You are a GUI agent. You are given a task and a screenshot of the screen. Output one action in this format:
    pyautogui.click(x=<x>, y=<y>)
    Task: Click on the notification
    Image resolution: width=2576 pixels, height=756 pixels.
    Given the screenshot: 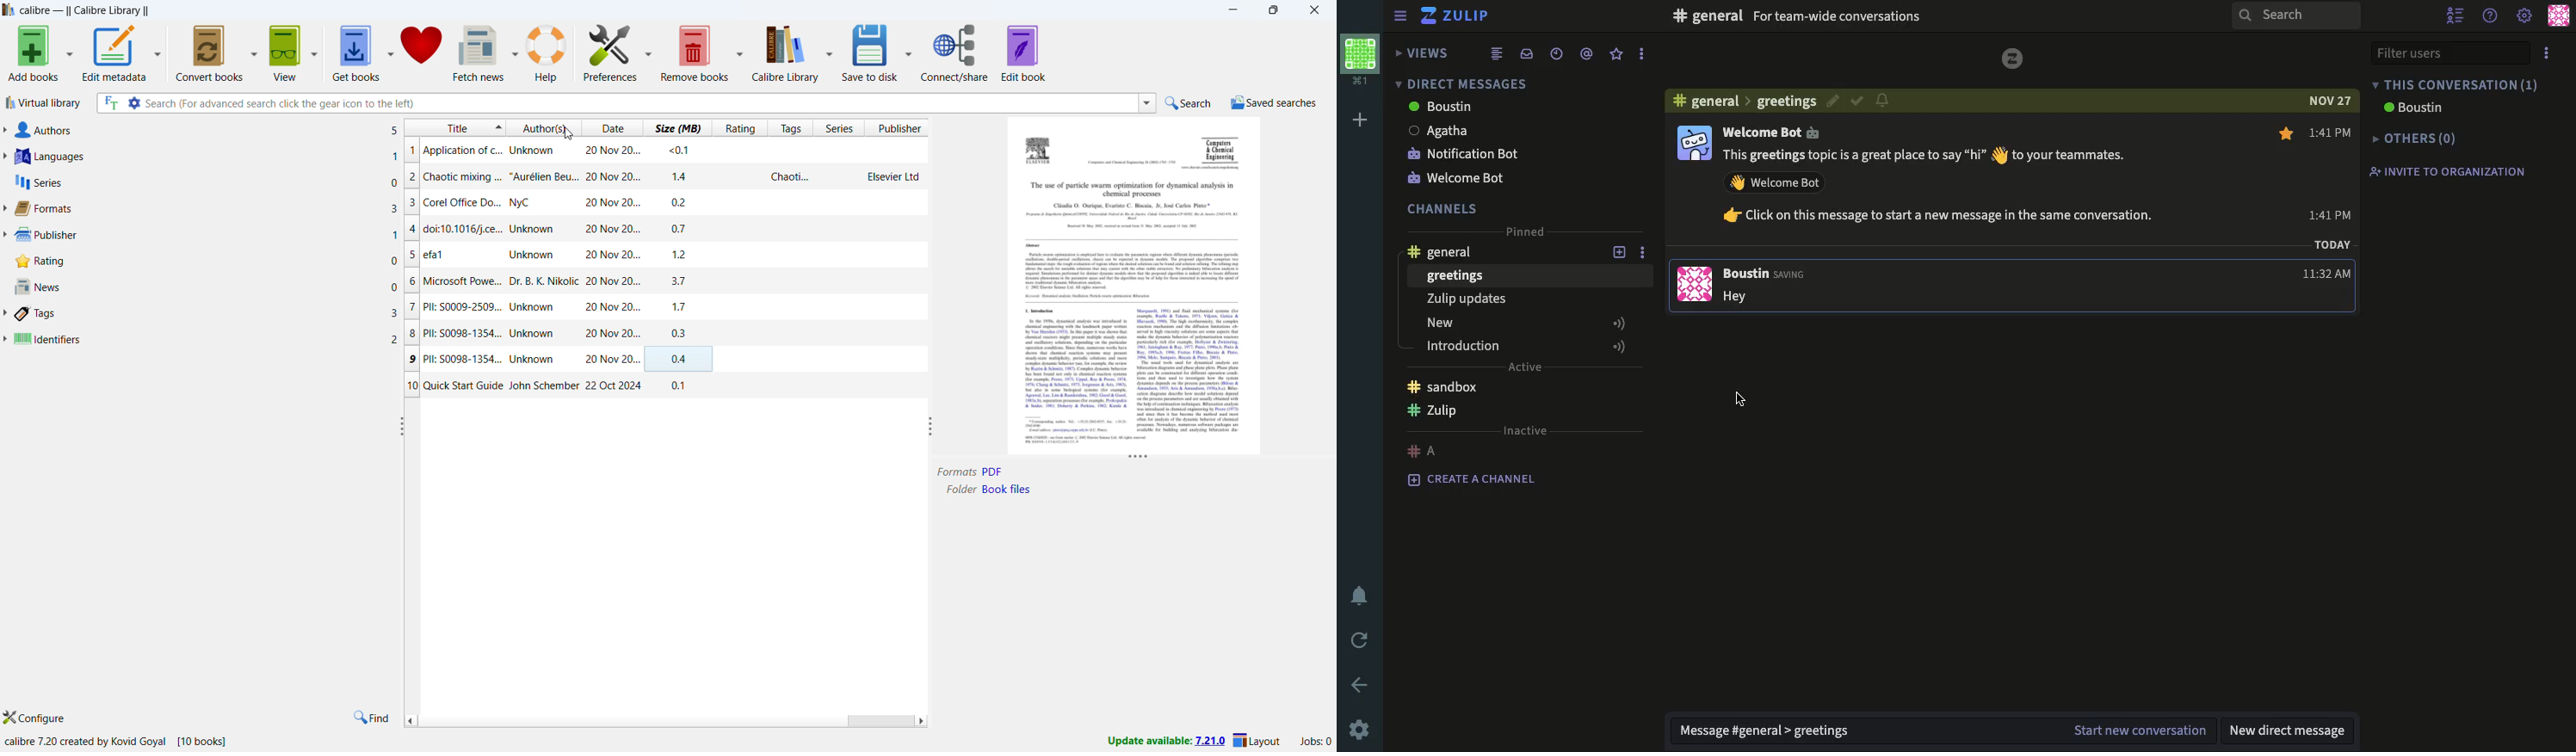 What is the action you would take?
    pyautogui.click(x=1358, y=597)
    